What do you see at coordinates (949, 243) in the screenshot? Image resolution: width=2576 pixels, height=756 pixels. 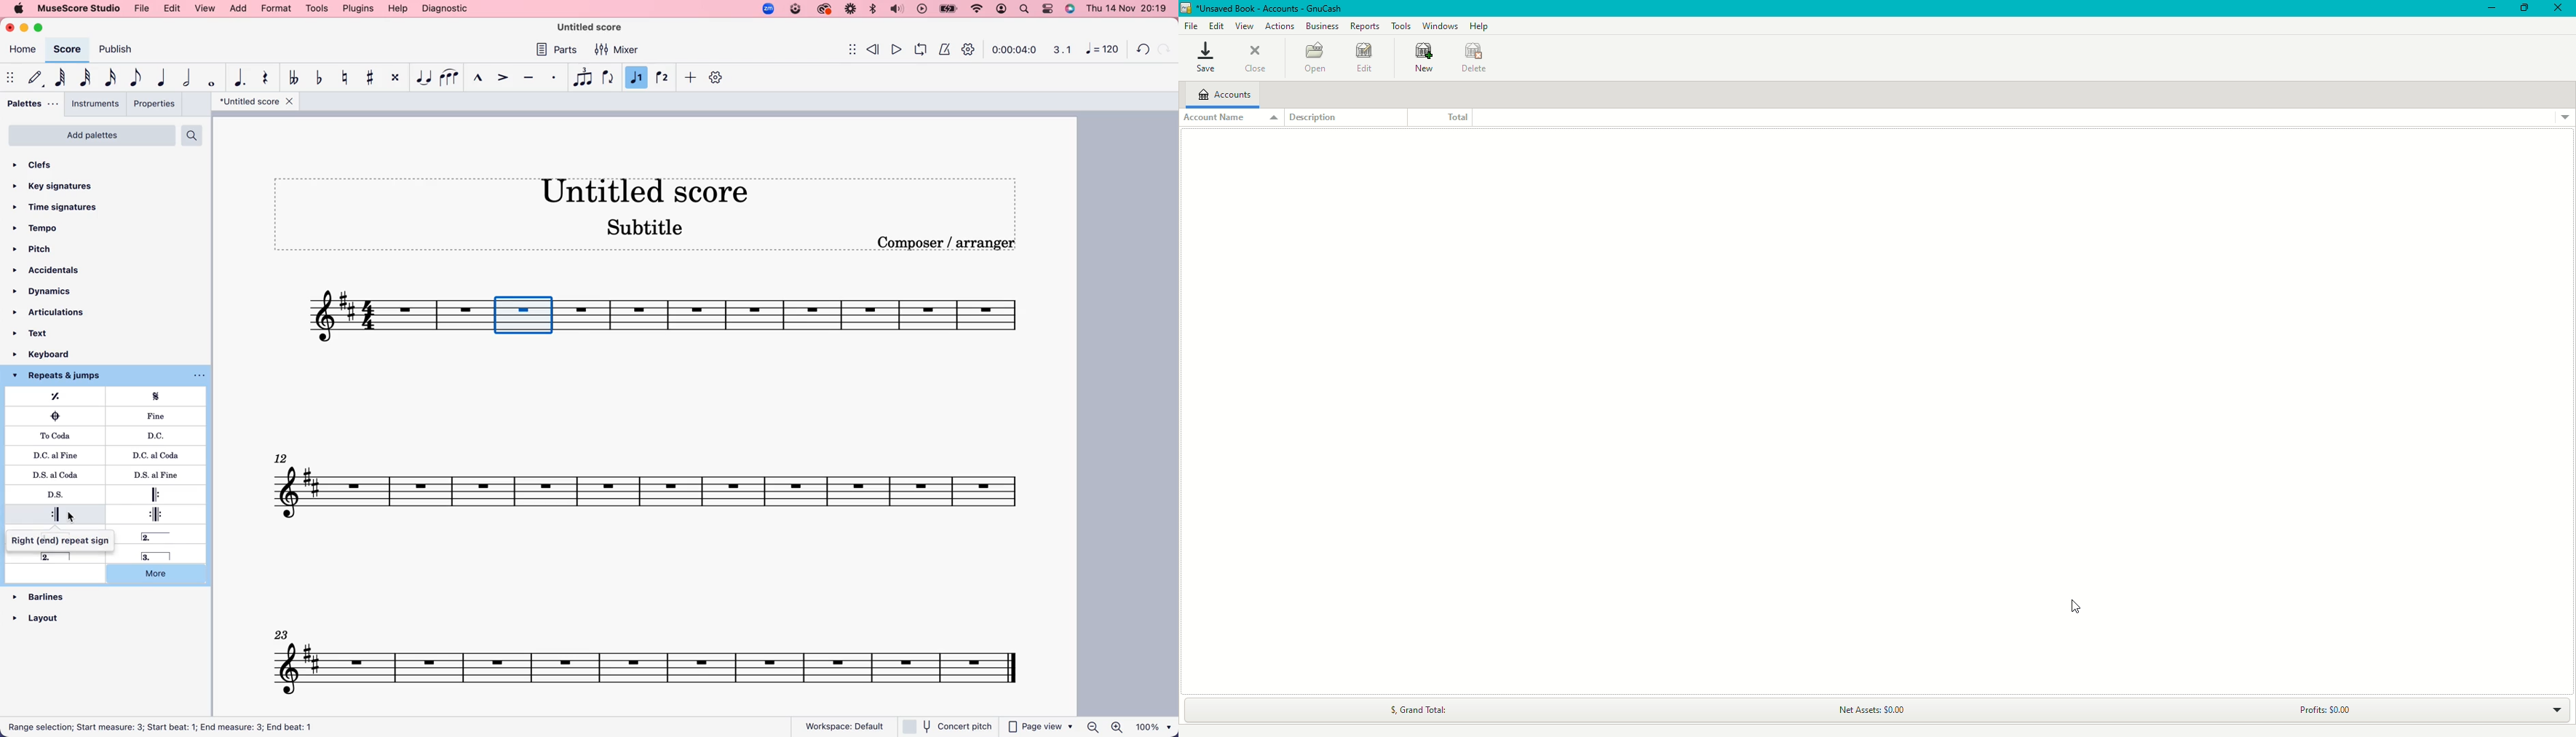 I see `composer / arranger` at bounding box center [949, 243].